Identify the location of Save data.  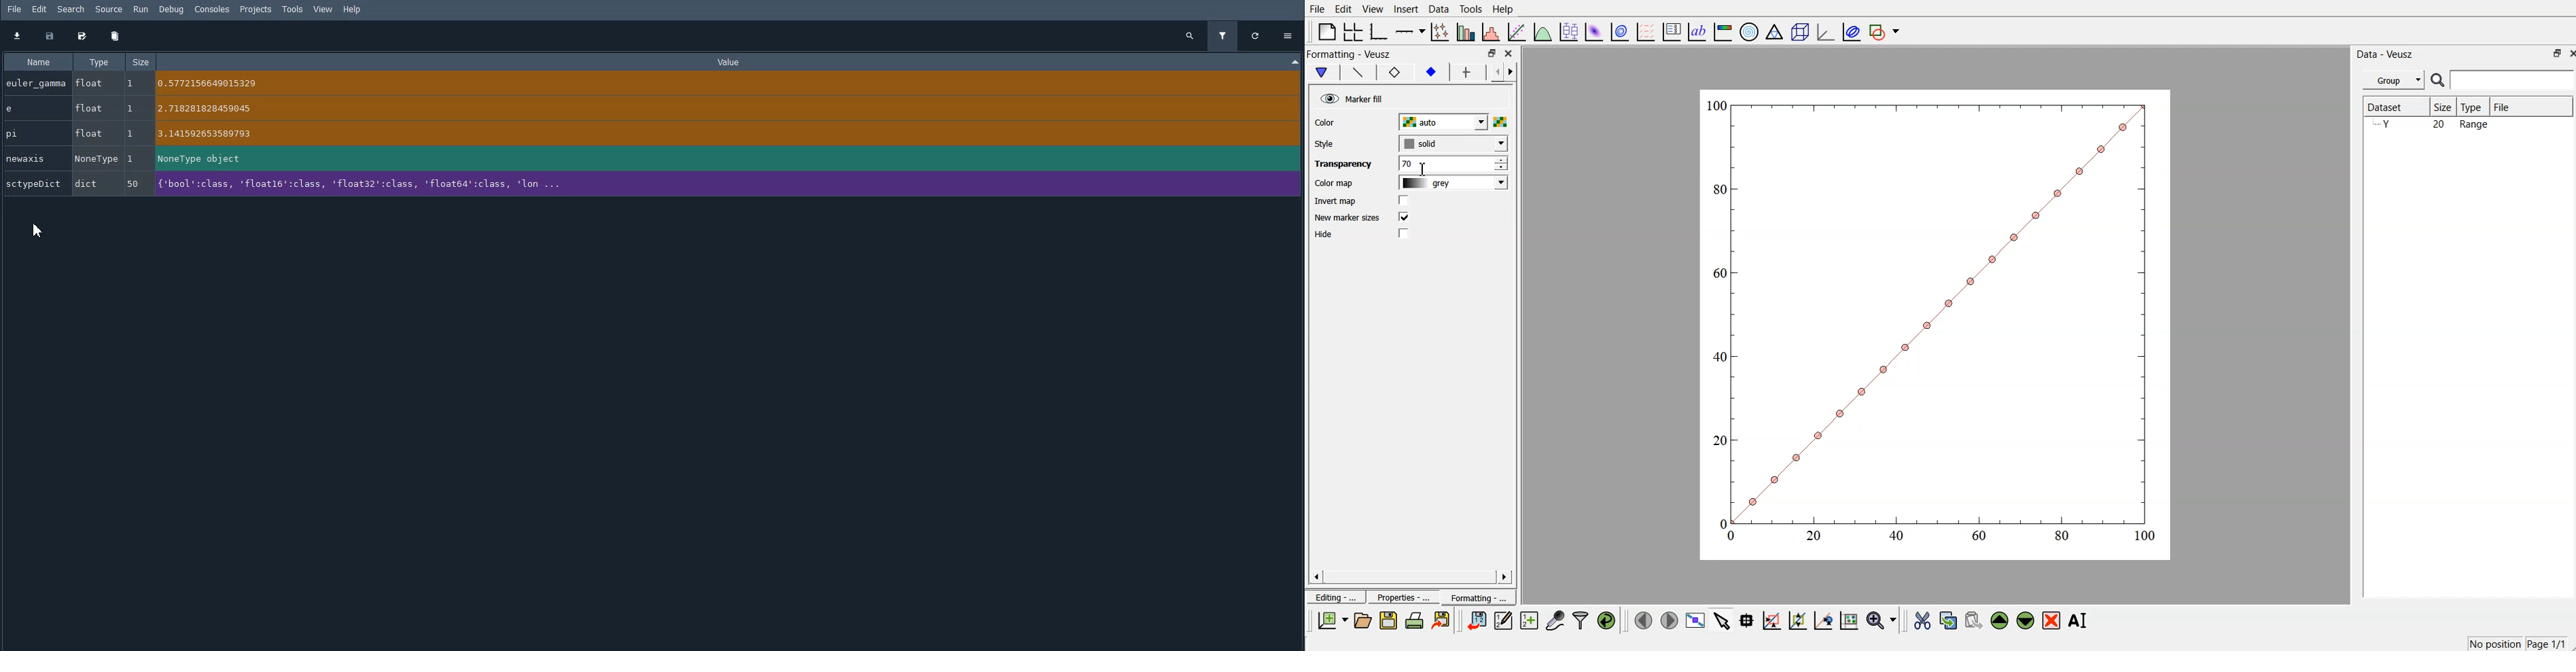
(50, 37).